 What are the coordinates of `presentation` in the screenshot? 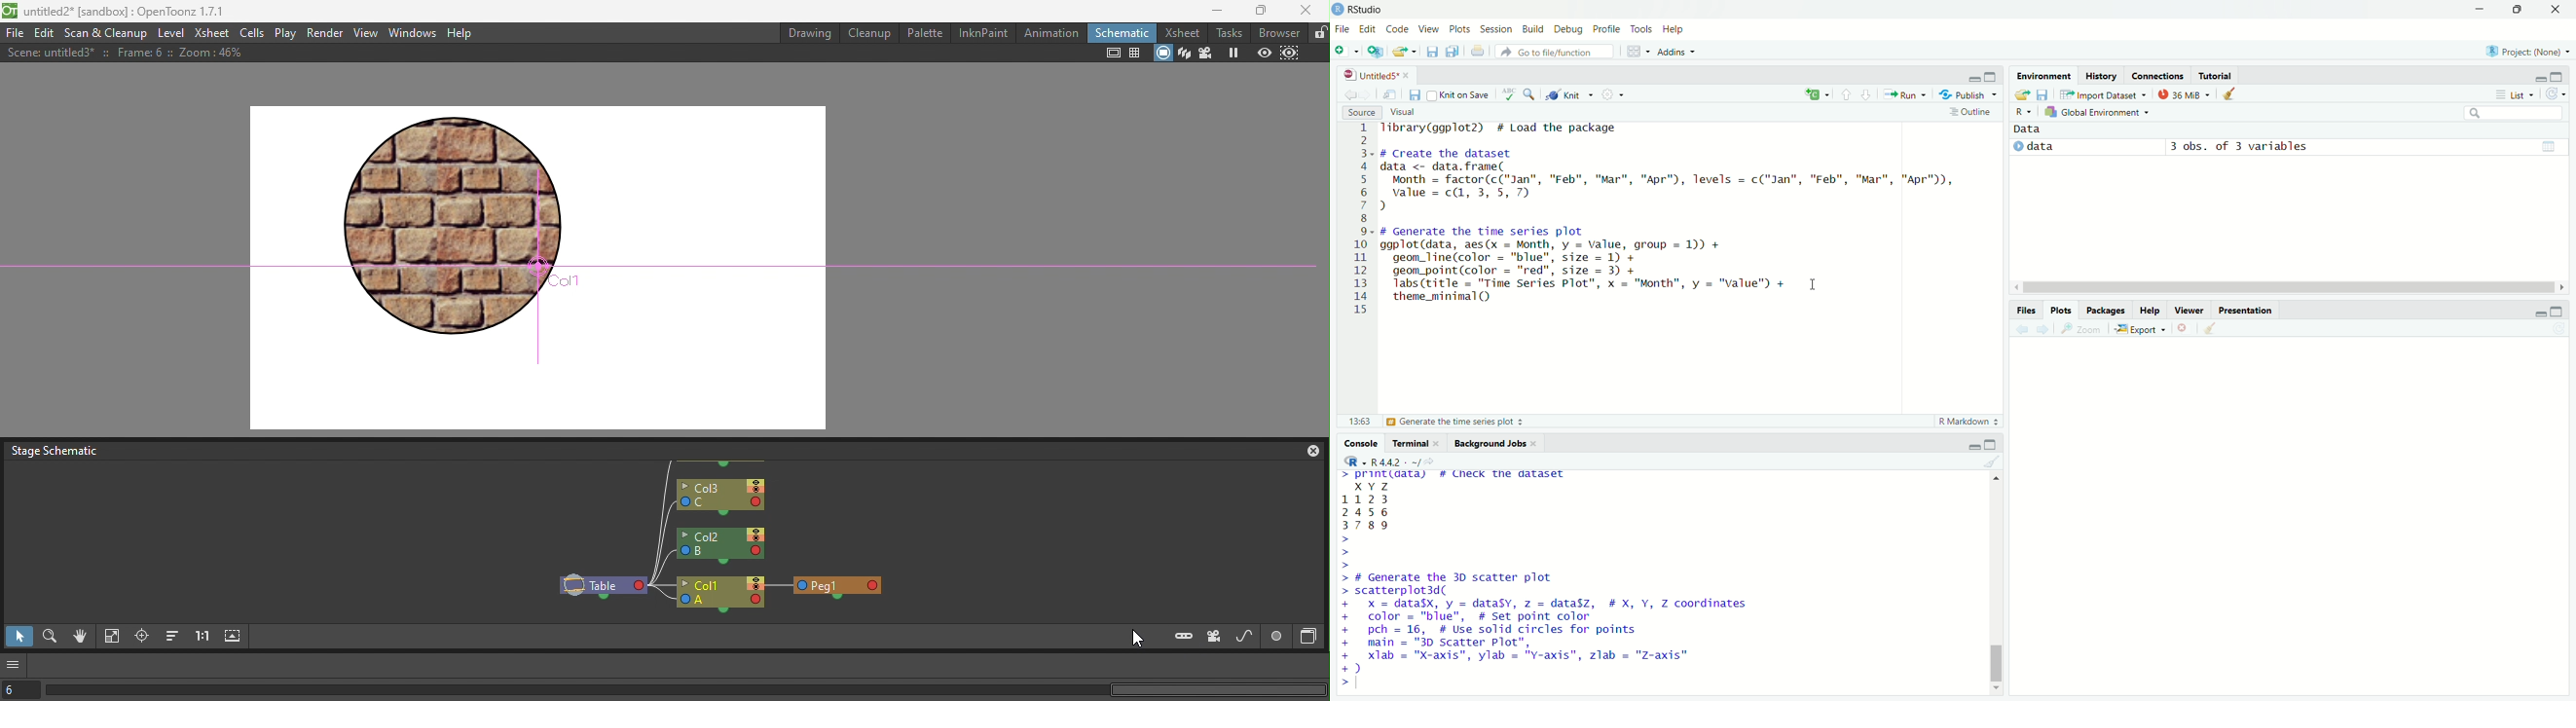 It's located at (2246, 311).